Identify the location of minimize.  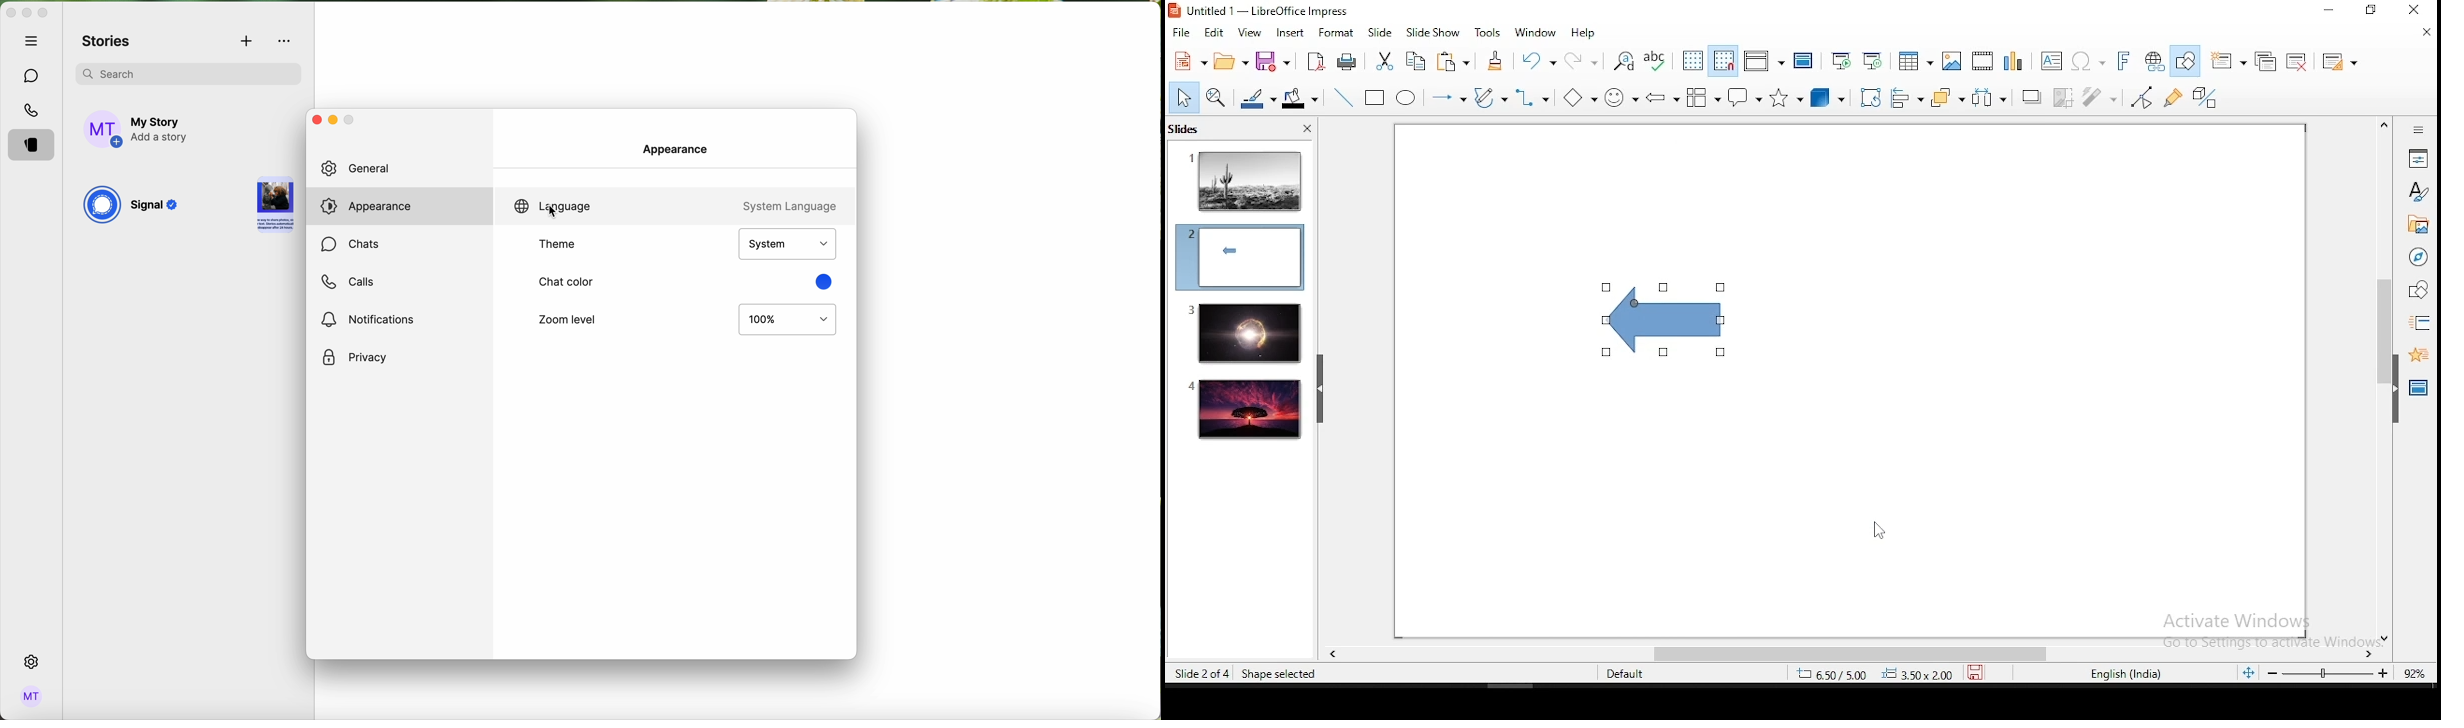
(2328, 11).